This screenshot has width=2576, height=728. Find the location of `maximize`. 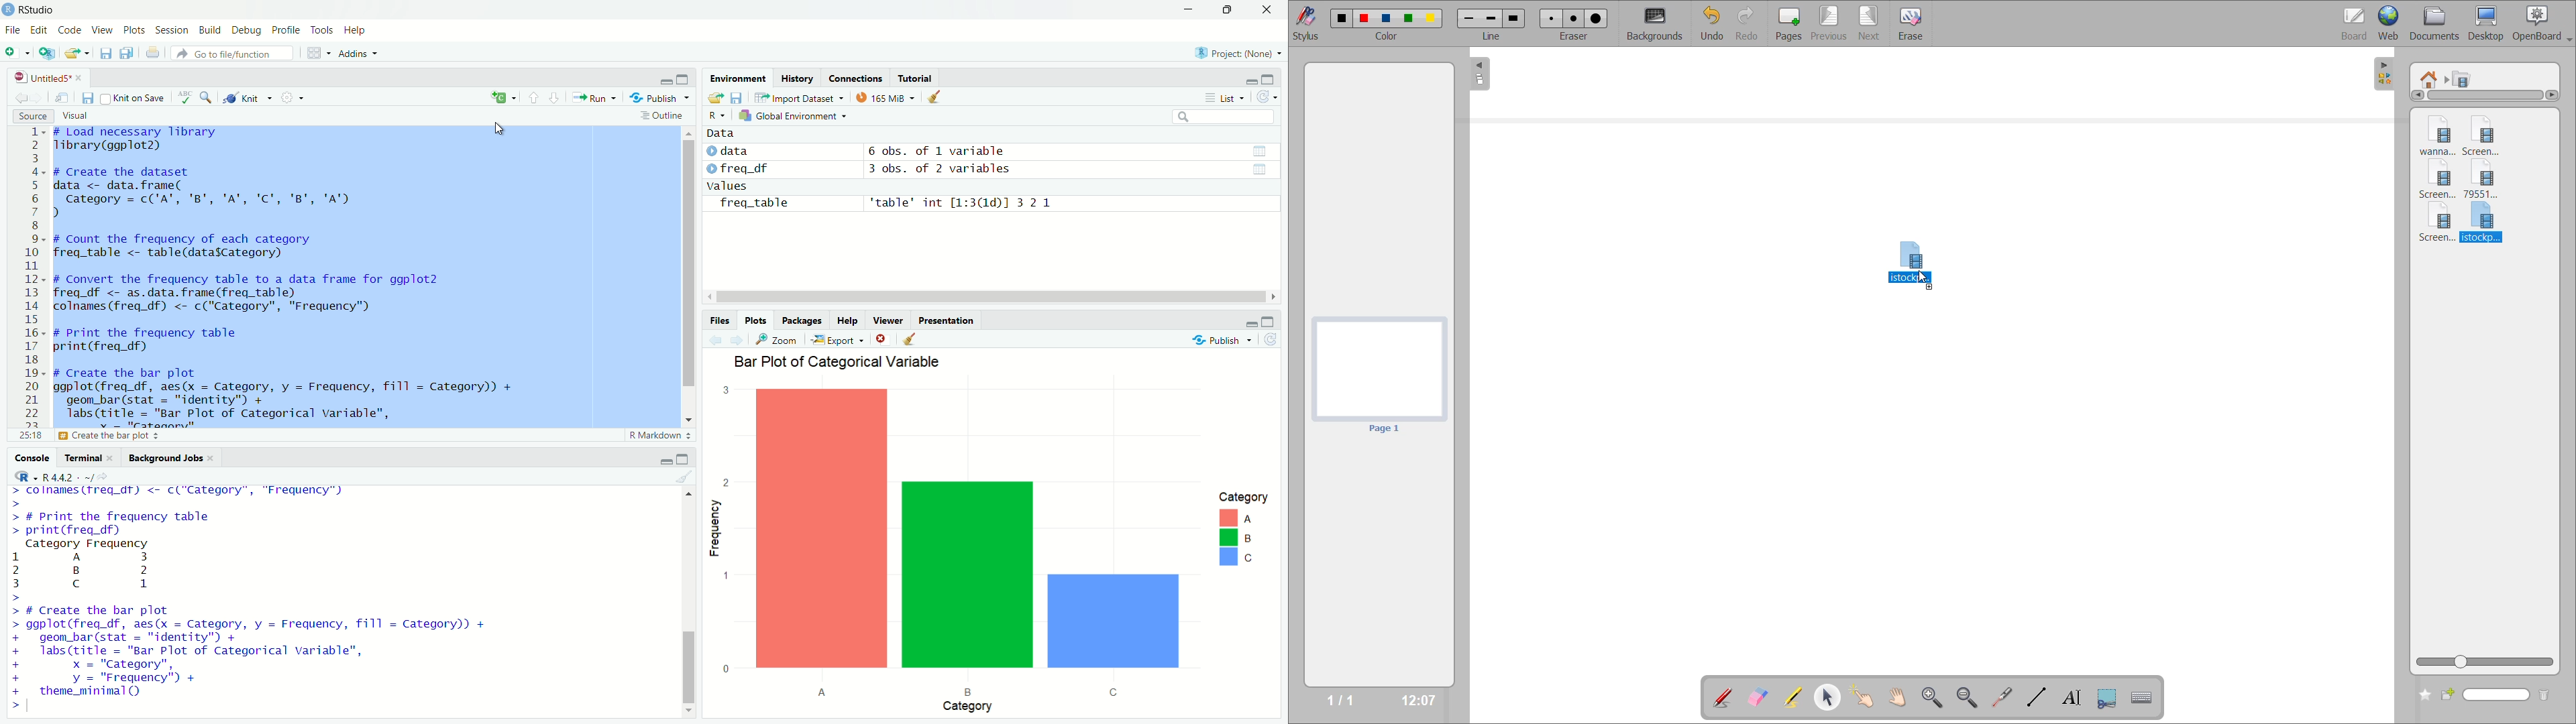

maximize is located at coordinates (687, 79).